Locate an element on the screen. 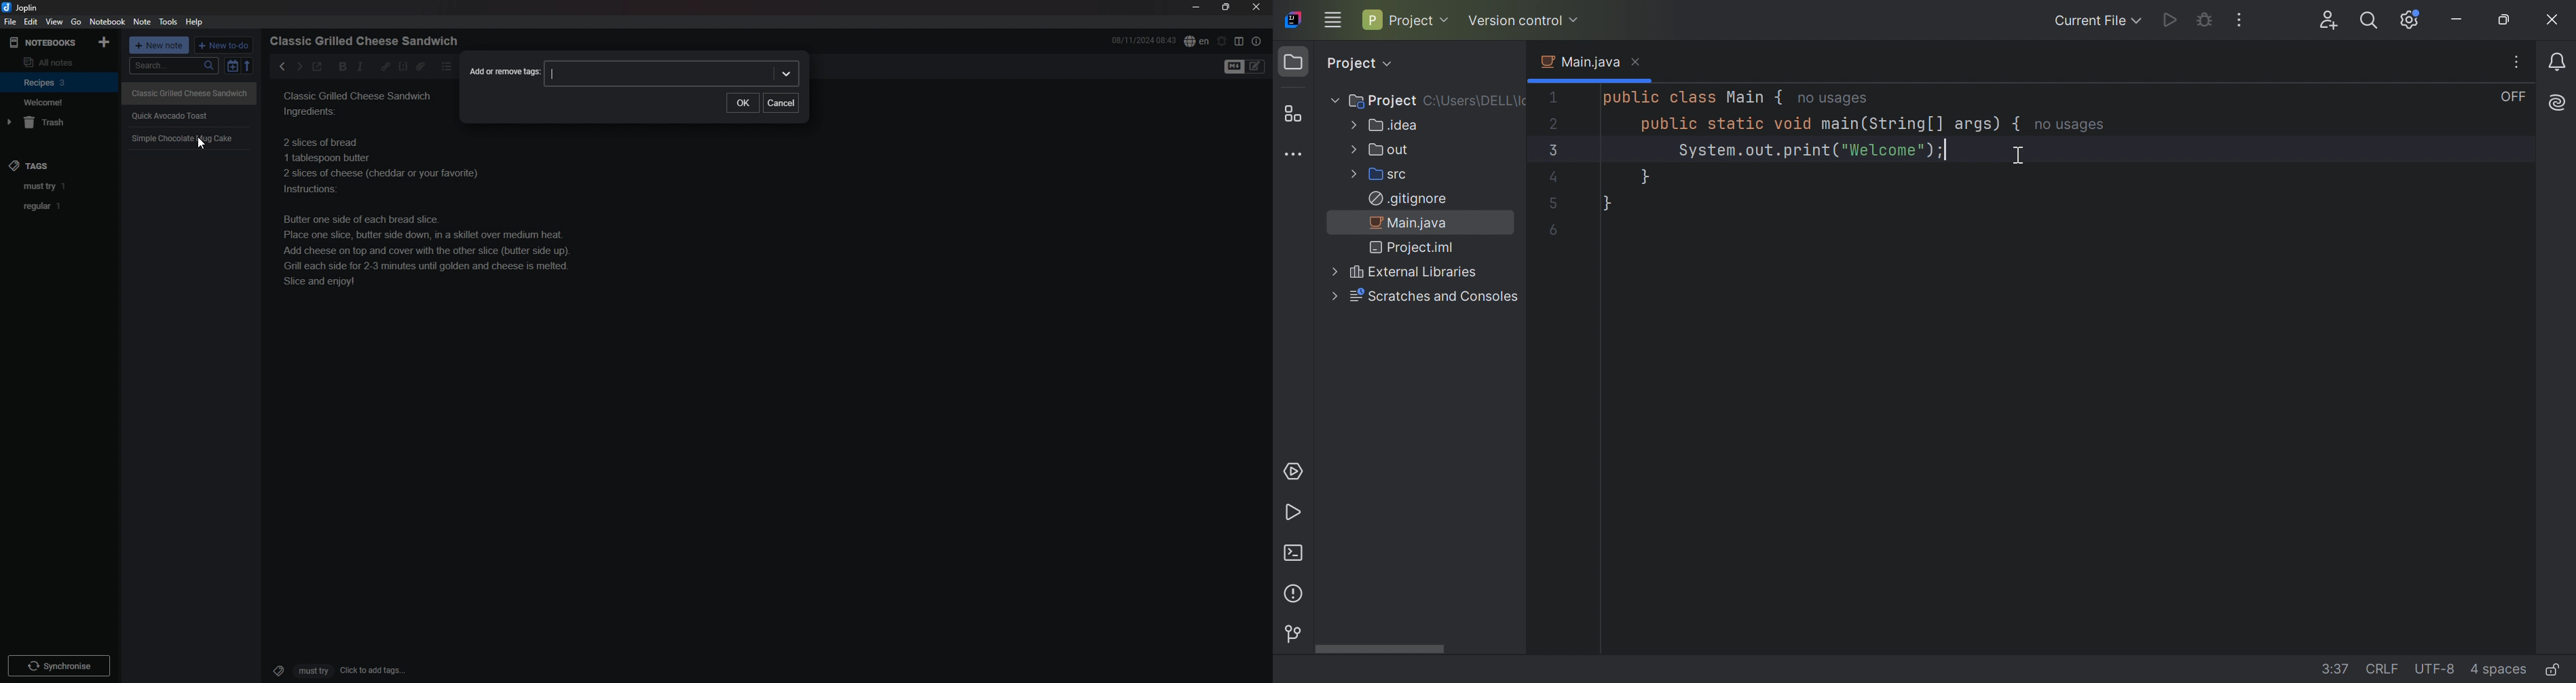  italic is located at coordinates (360, 66).